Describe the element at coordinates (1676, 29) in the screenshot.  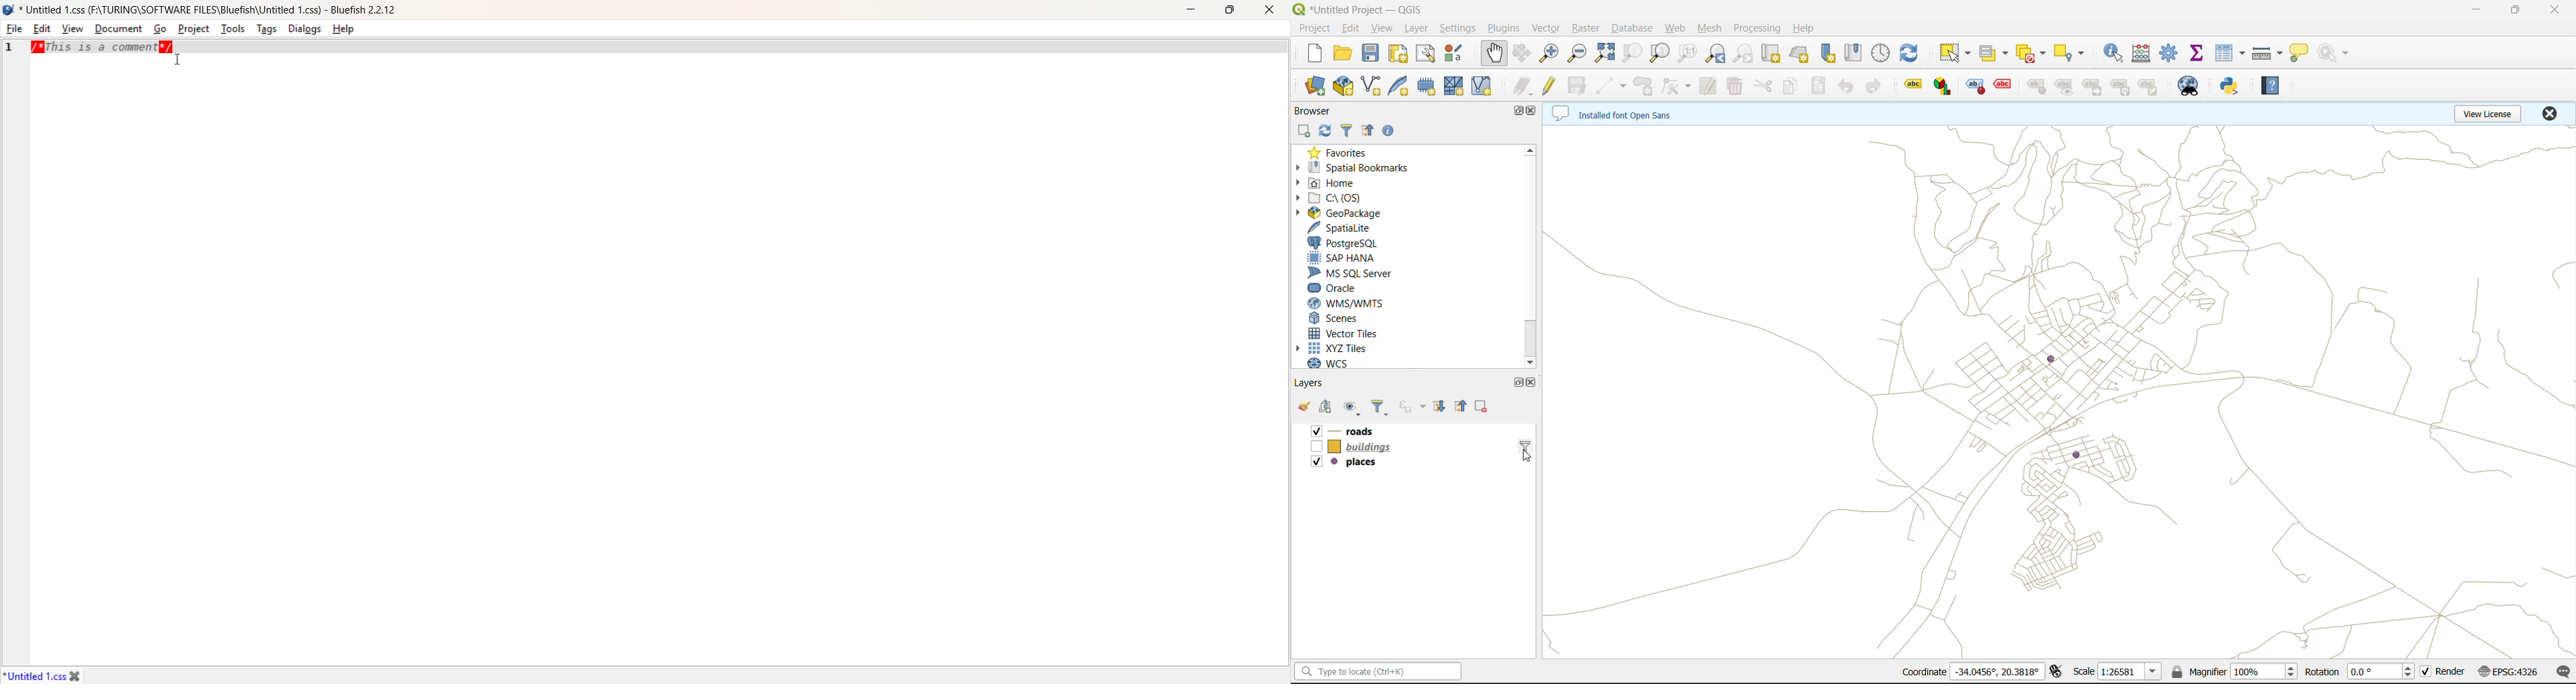
I see `web` at that location.